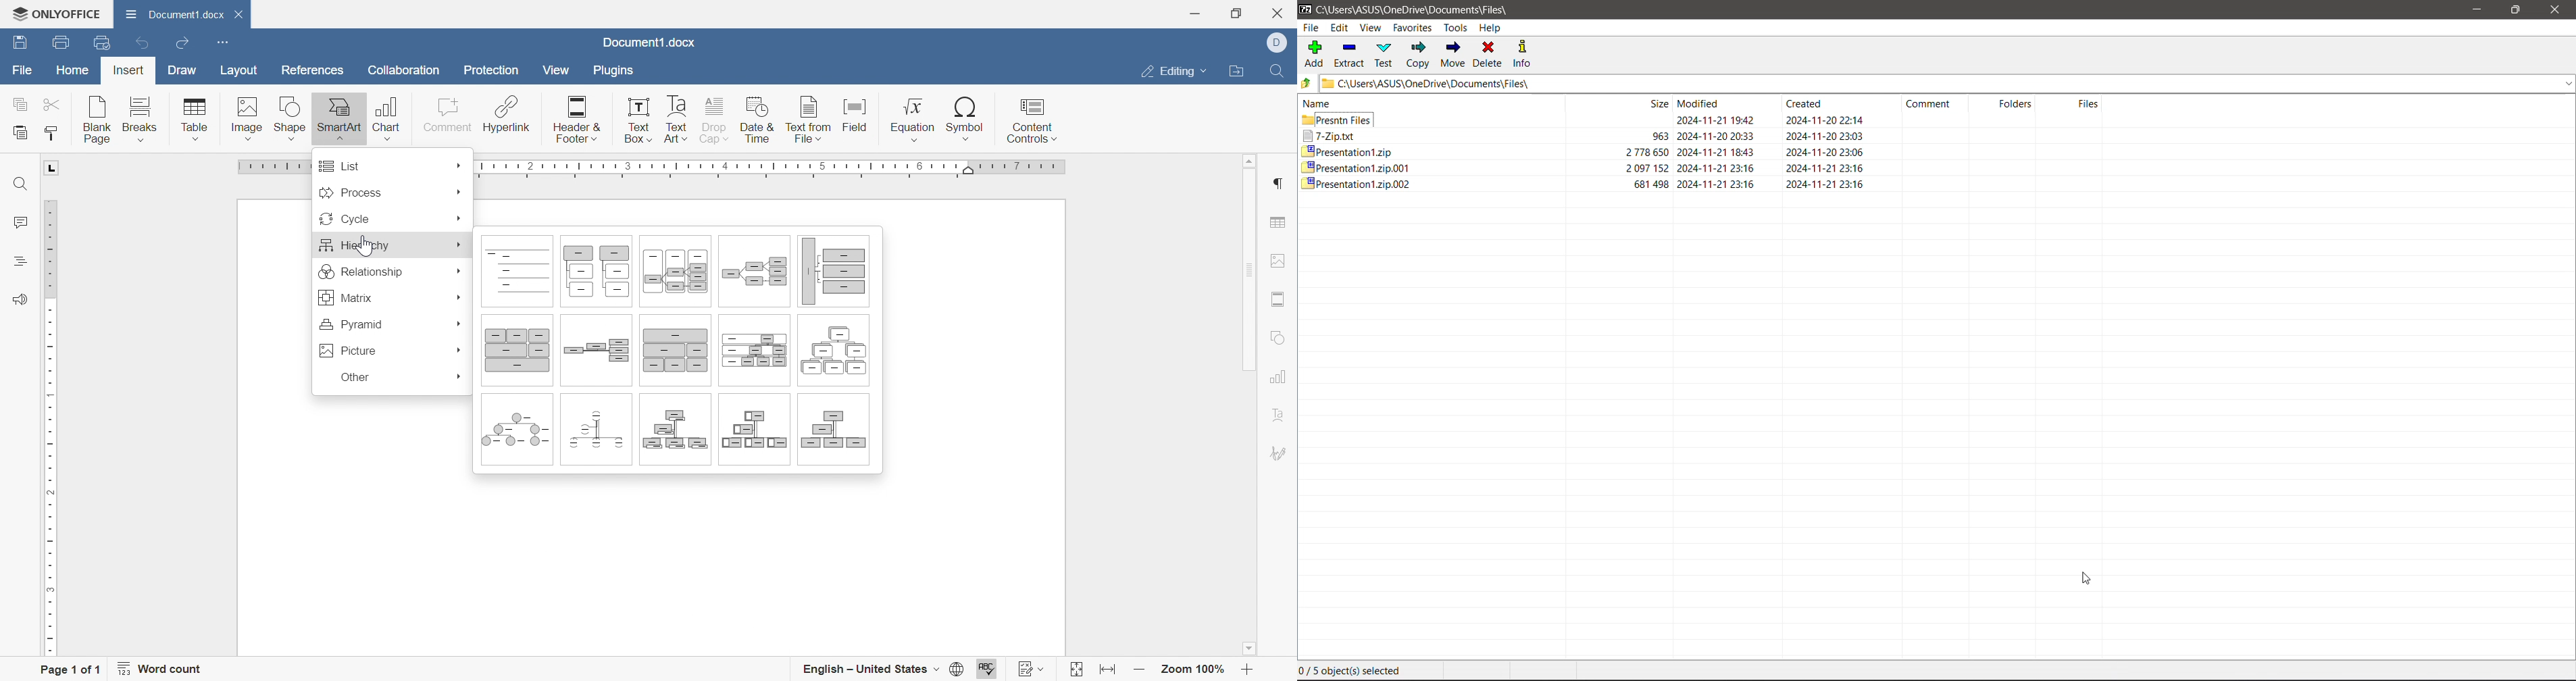 The width and height of the screenshot is (2576, 700). I want to click on Headers & Footers, so click(1279, 299).